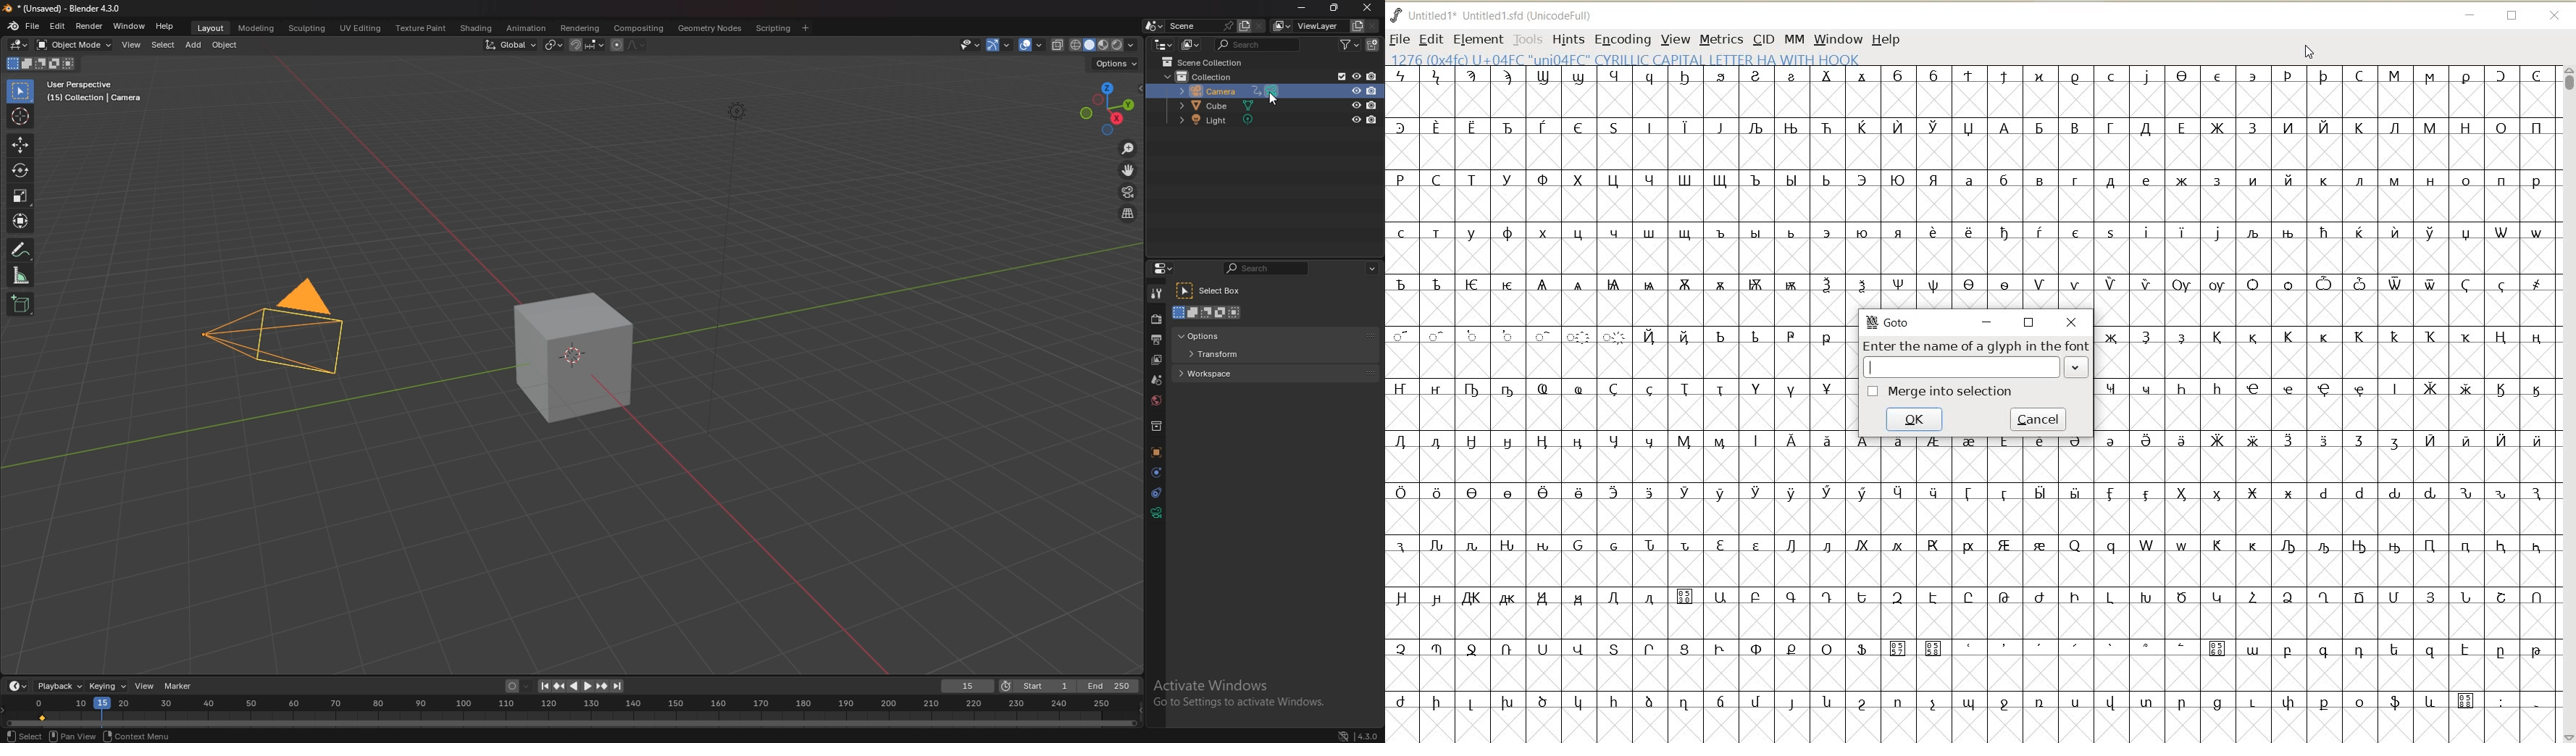 The image size is (2576, 756). I want to click on HELP, so click(1888, 38).